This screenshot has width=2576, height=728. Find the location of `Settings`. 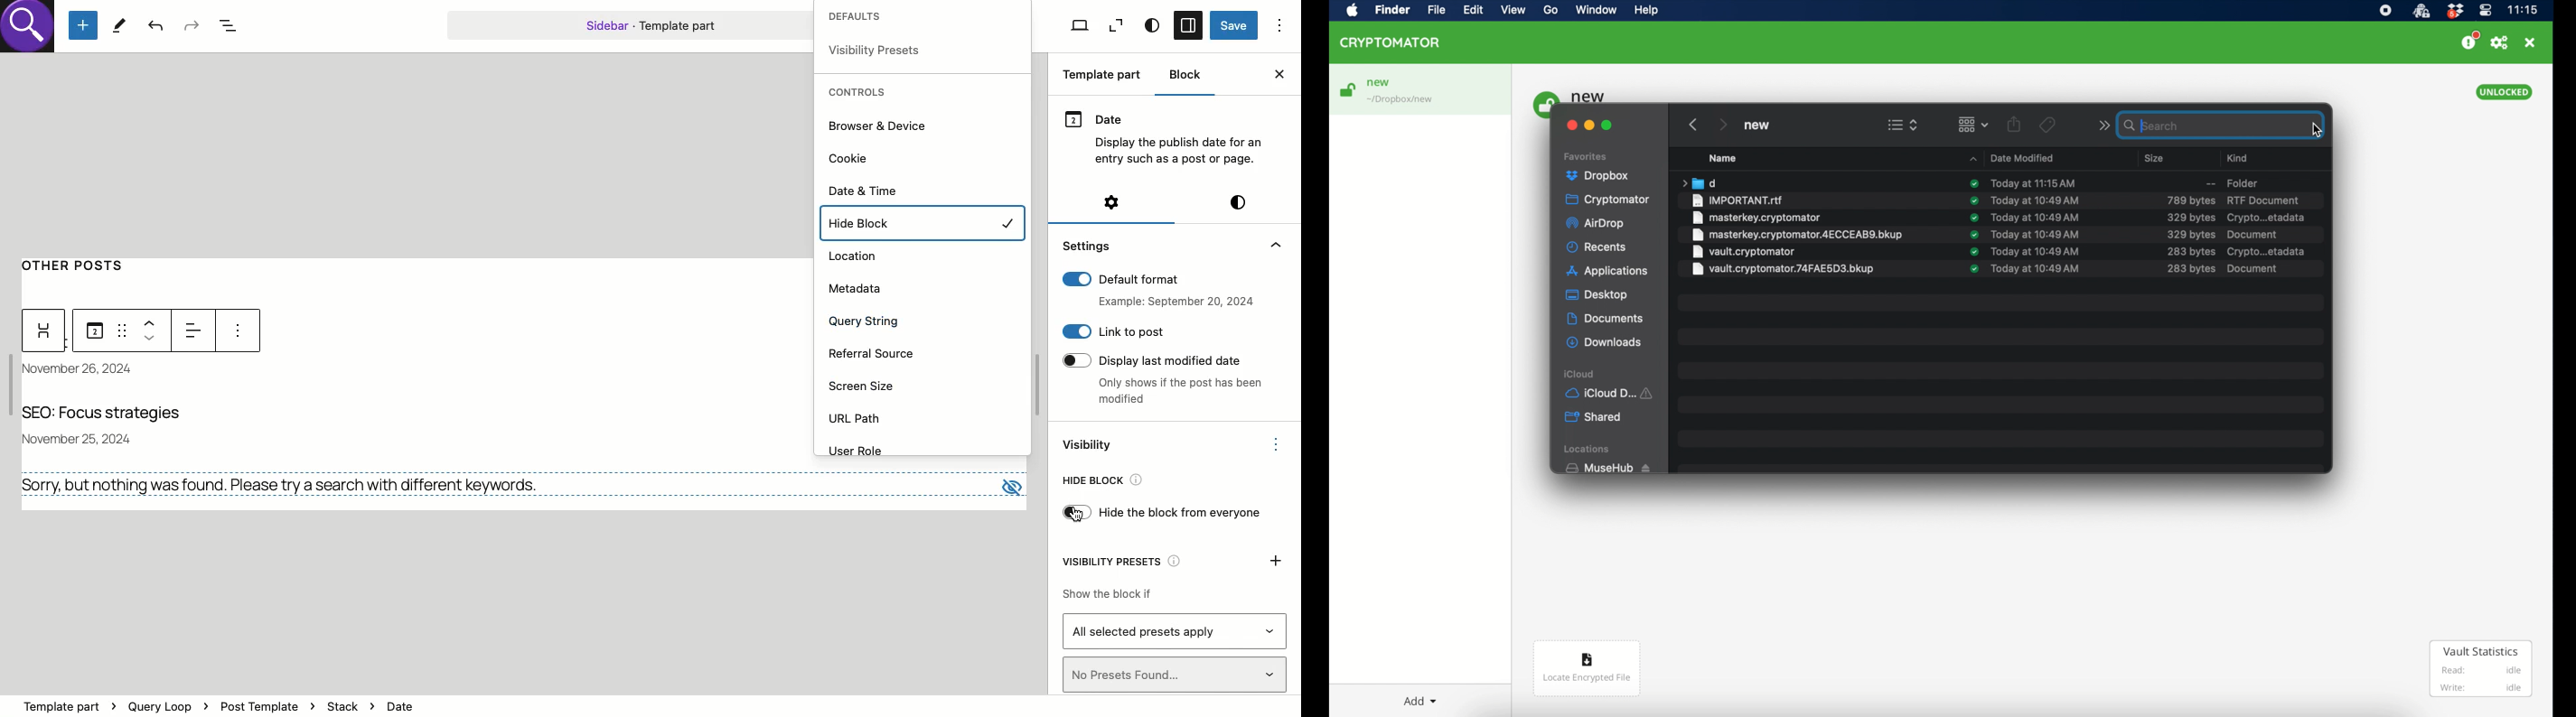

Settings is located at coordinates (1089, 245).